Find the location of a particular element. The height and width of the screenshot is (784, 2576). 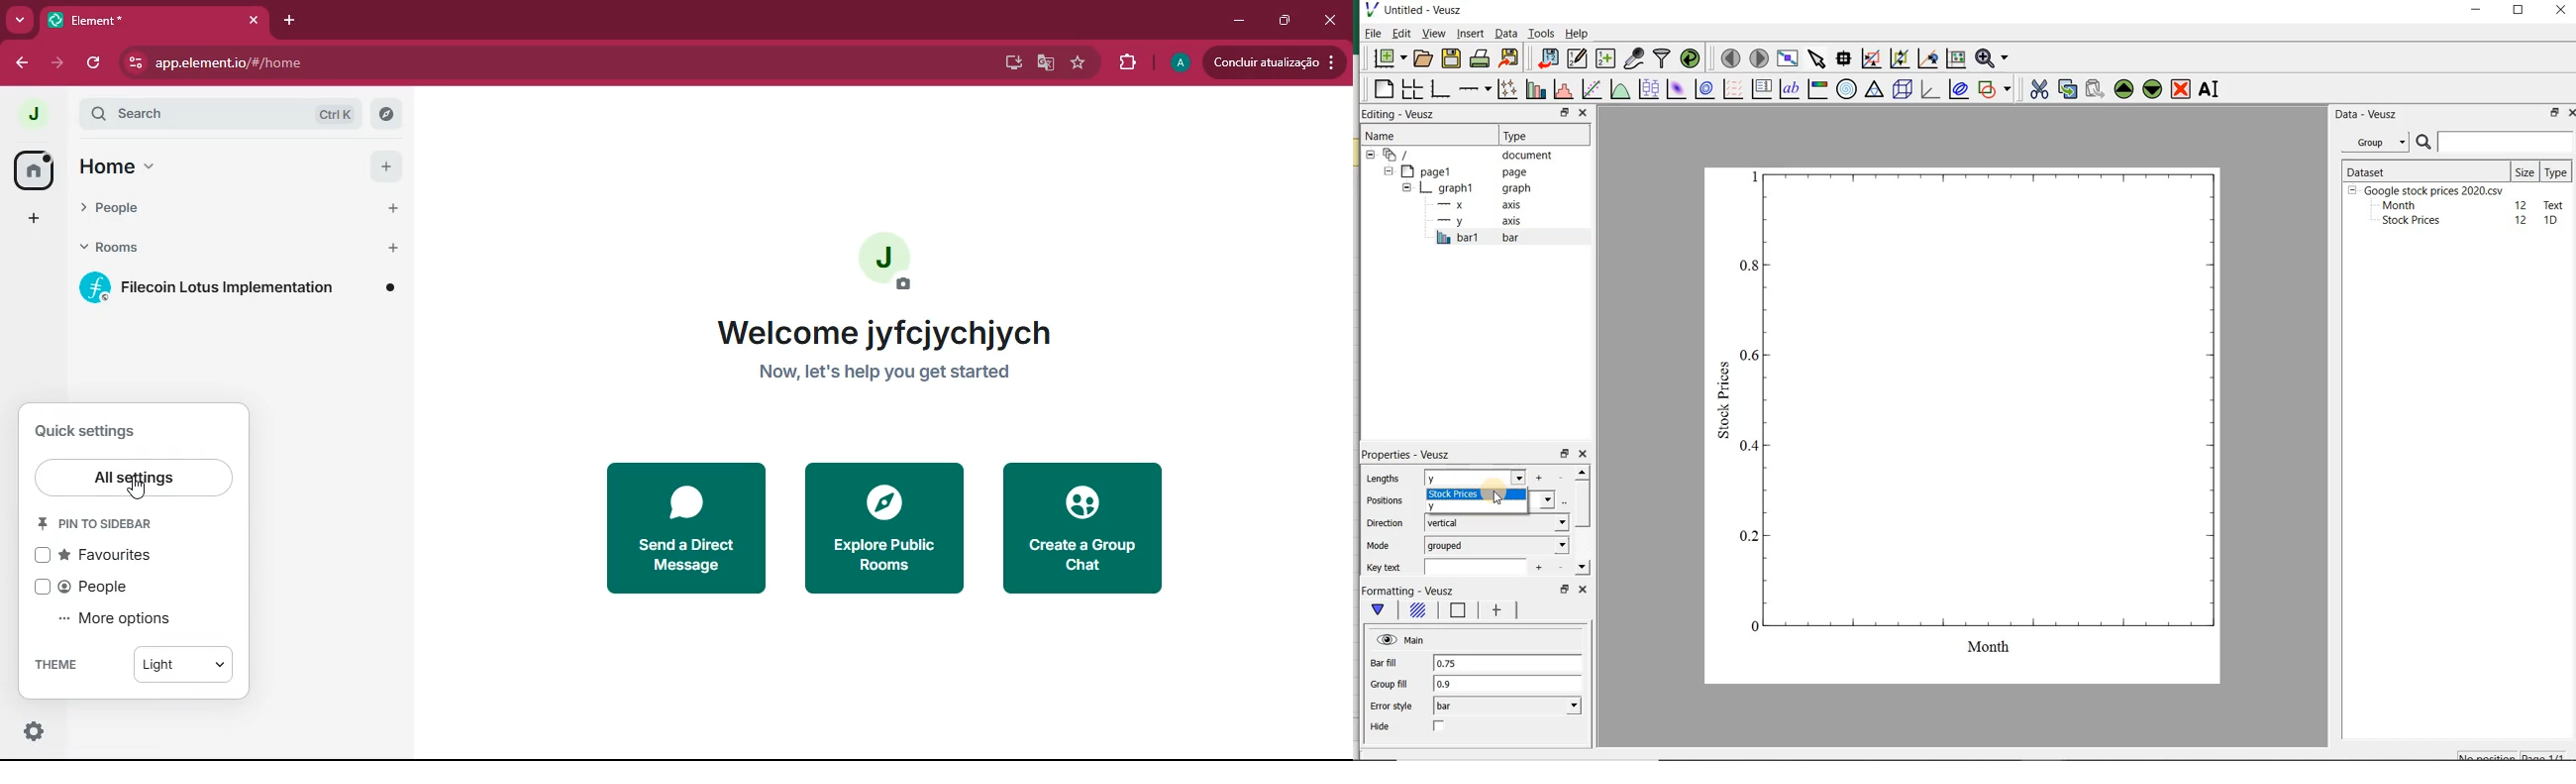

arrange graphs in a grid is located at coordinates (1410, 90).